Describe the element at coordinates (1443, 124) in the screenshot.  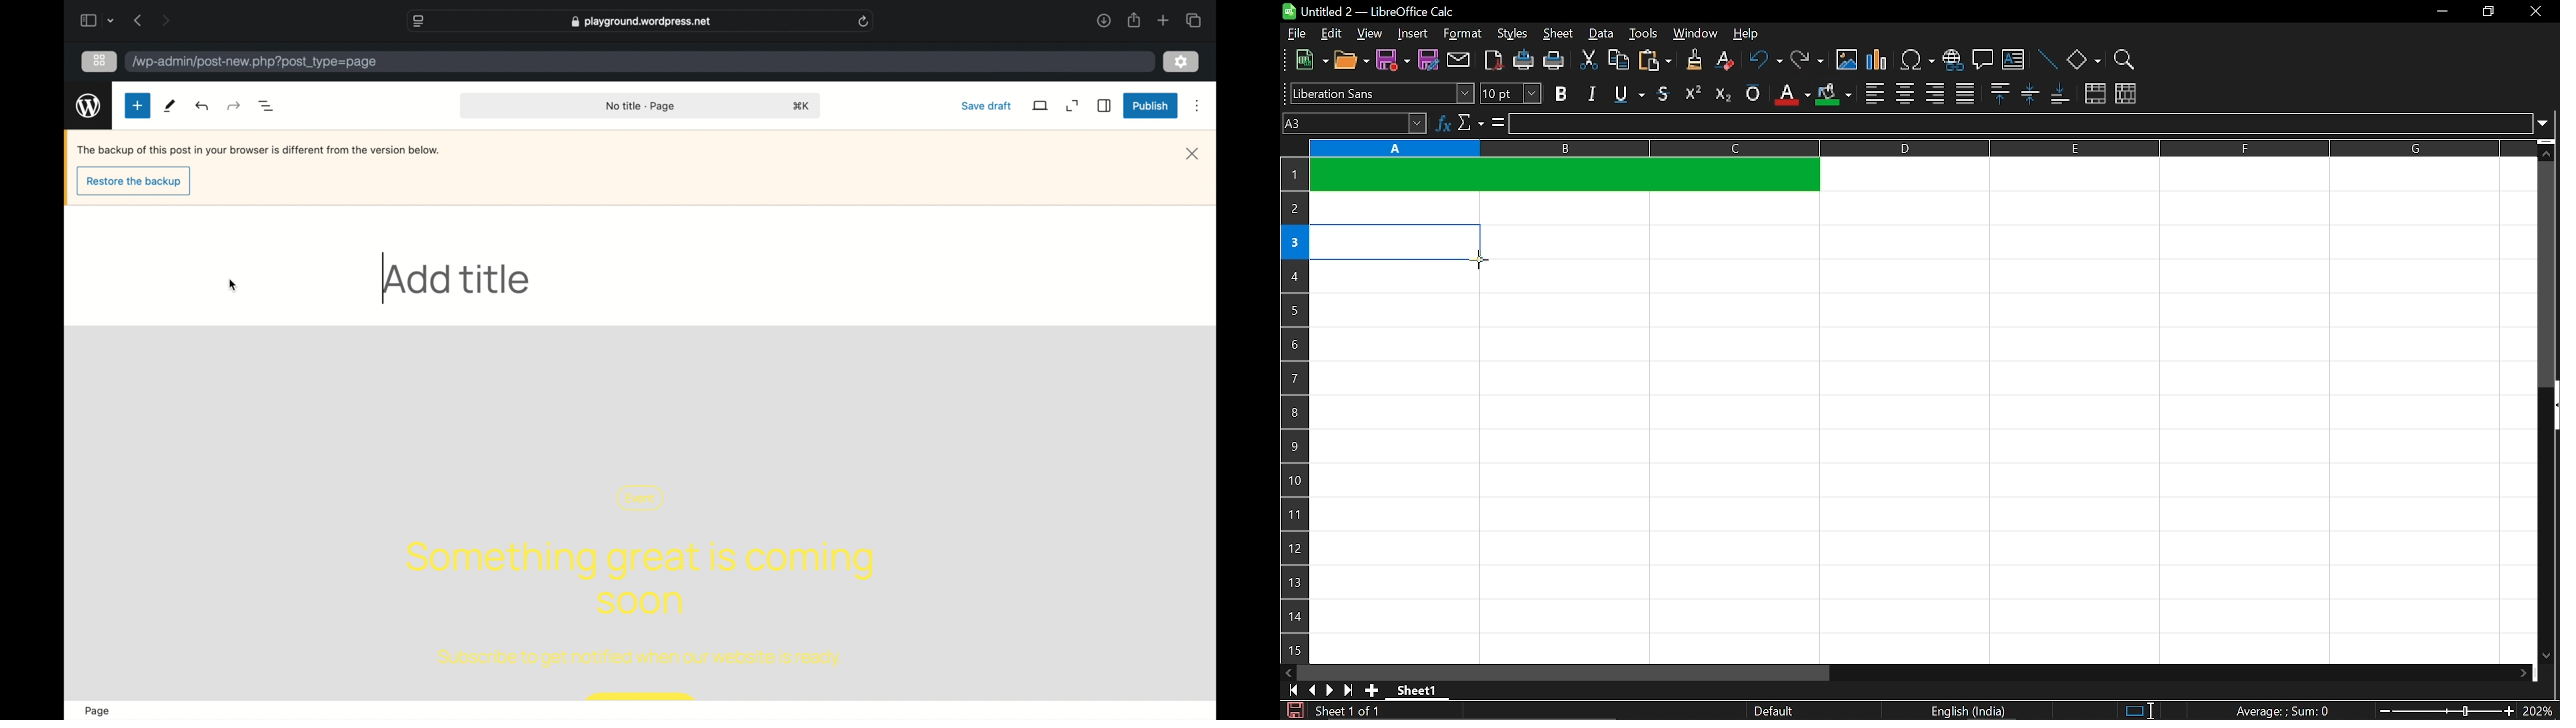
I see `function wizard` at that location.